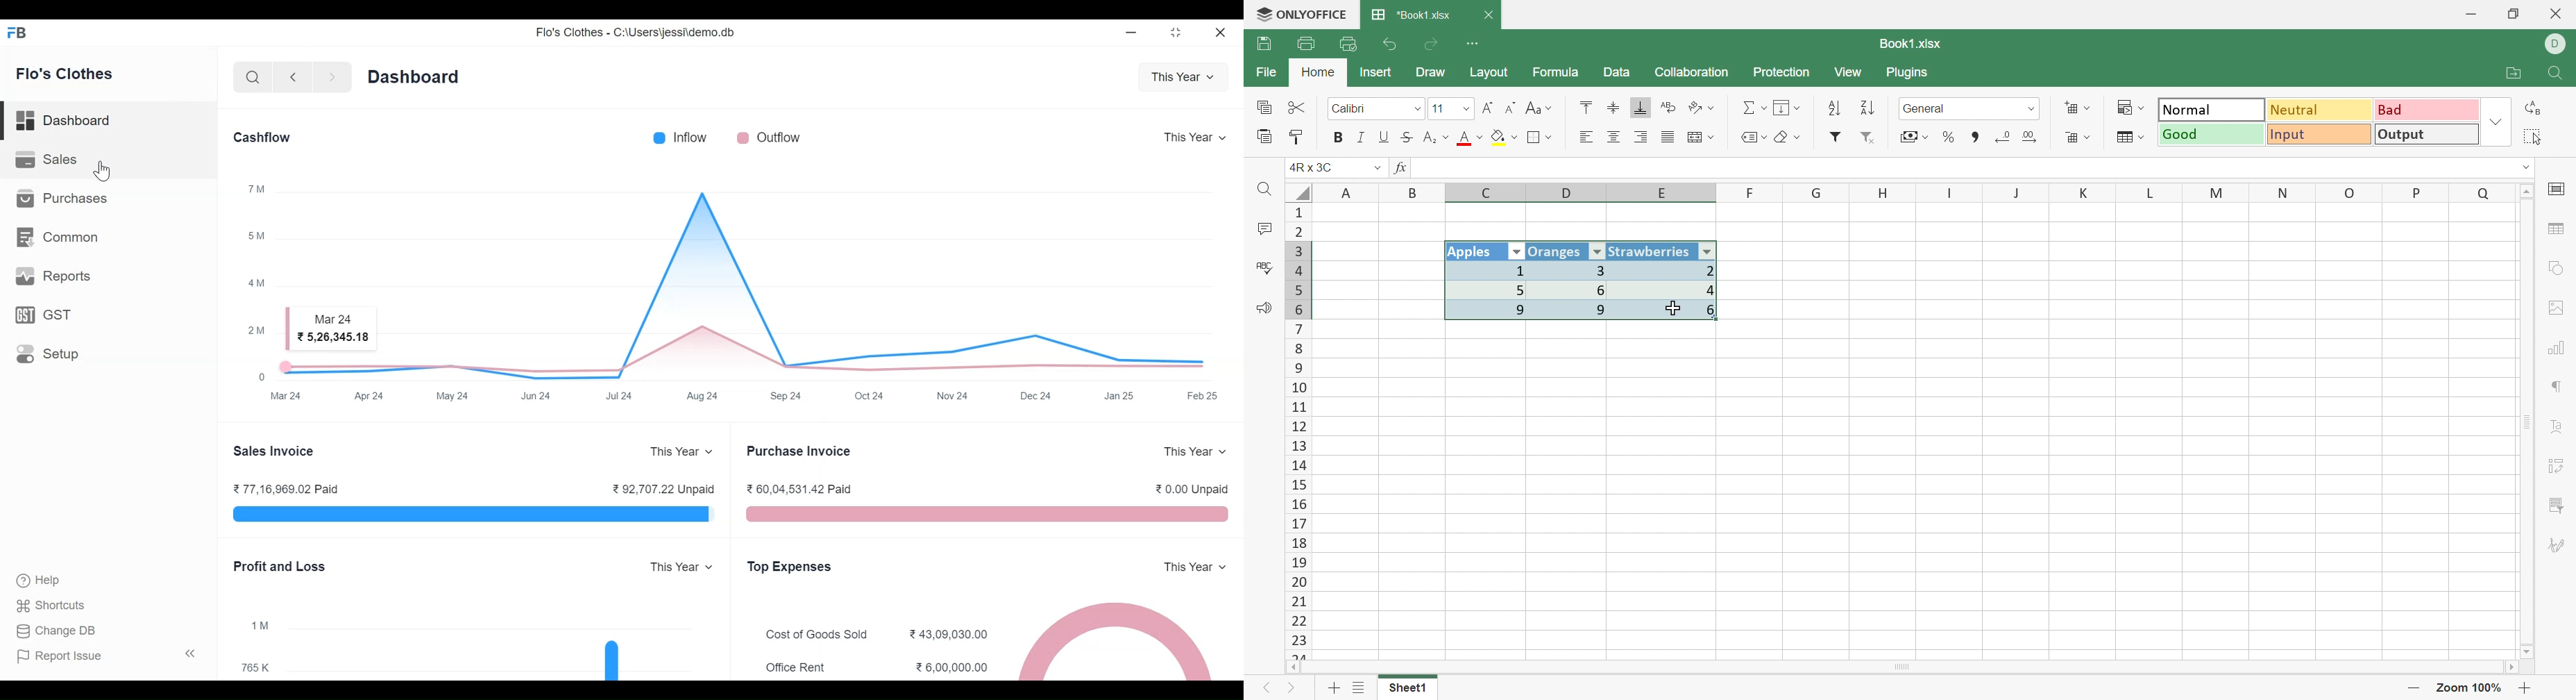 Image resolution: width=2576 pixels, height=700 pixels. Describe the element at coordinates (256, 235) in the screenshot. I see `5M` at that location.